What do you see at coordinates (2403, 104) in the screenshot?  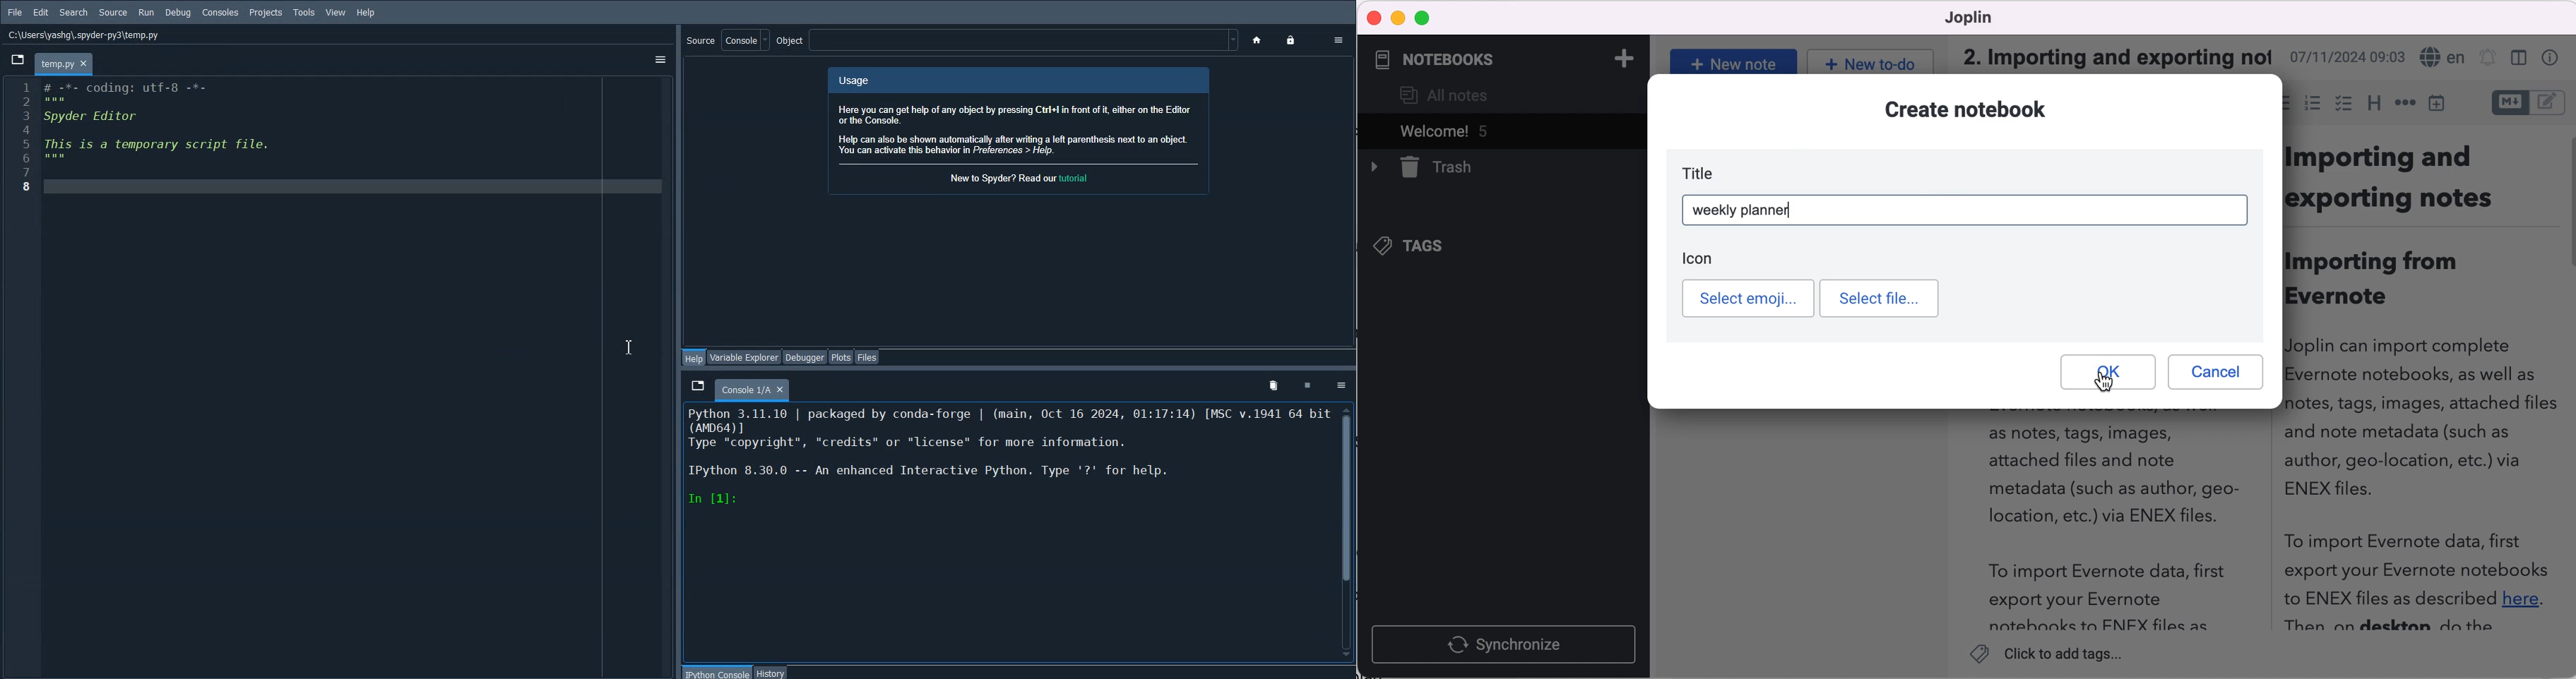 I see `horizontal rules` at bounding box center [2403, 104].